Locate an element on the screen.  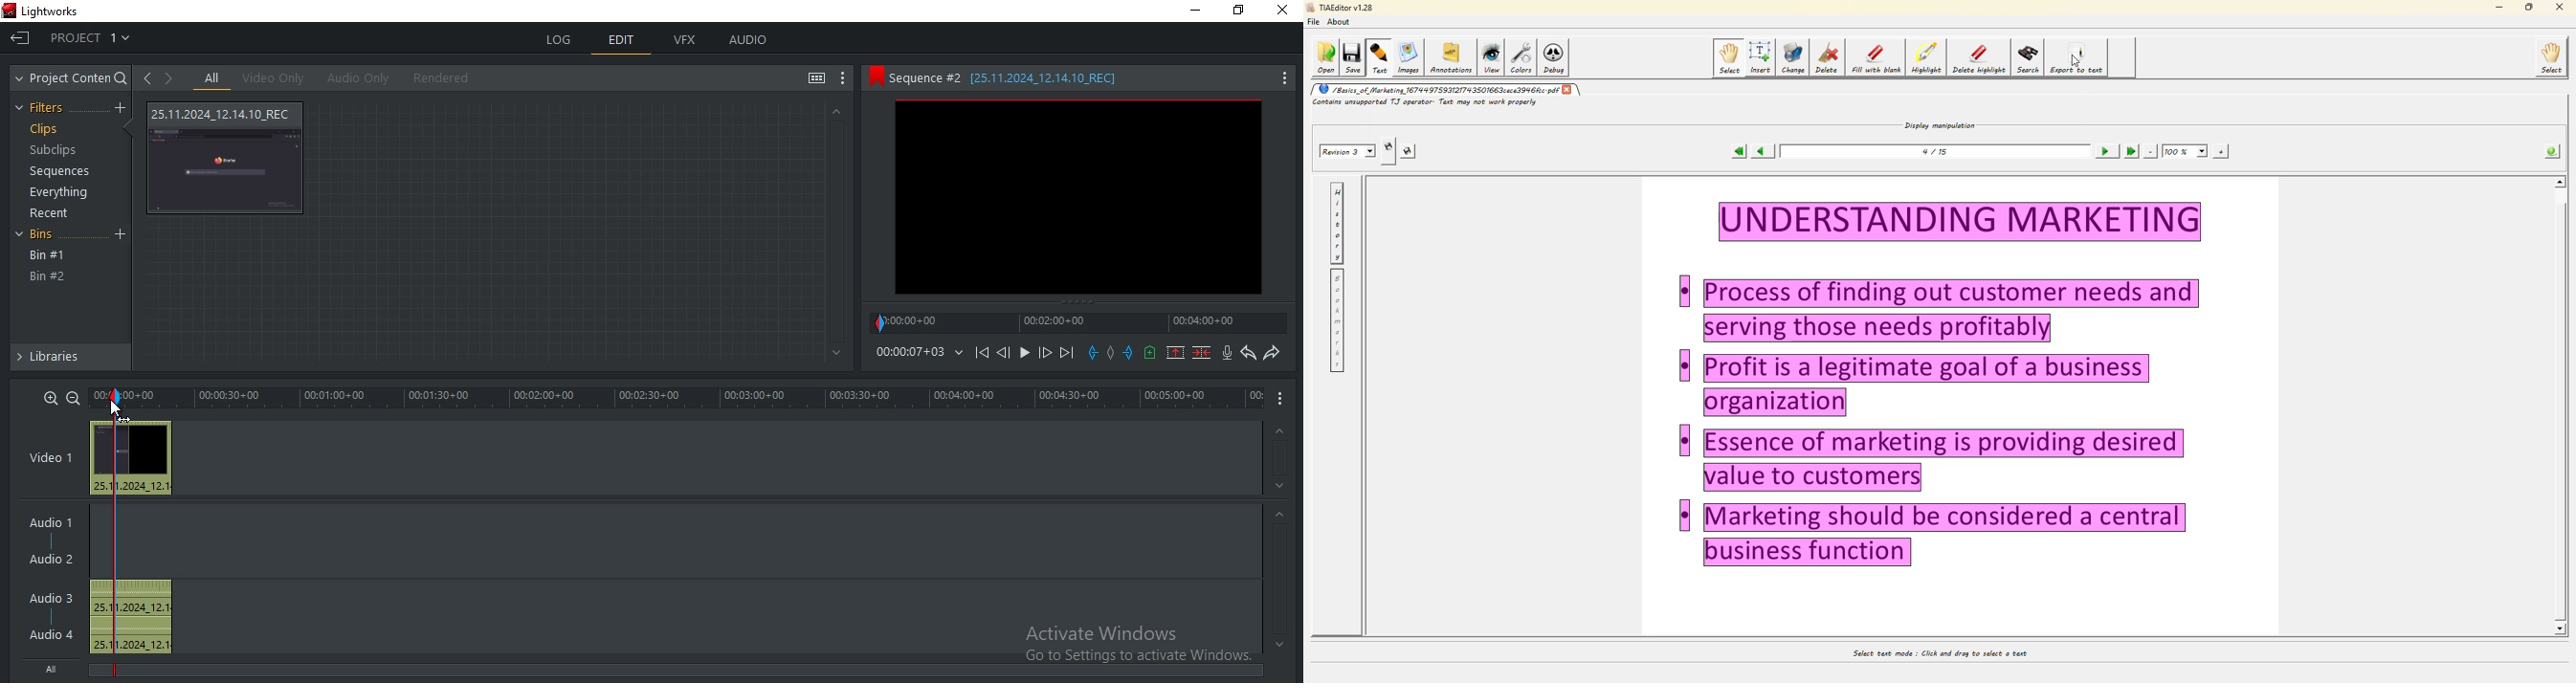
Exit is located at coordinates (20, 36).